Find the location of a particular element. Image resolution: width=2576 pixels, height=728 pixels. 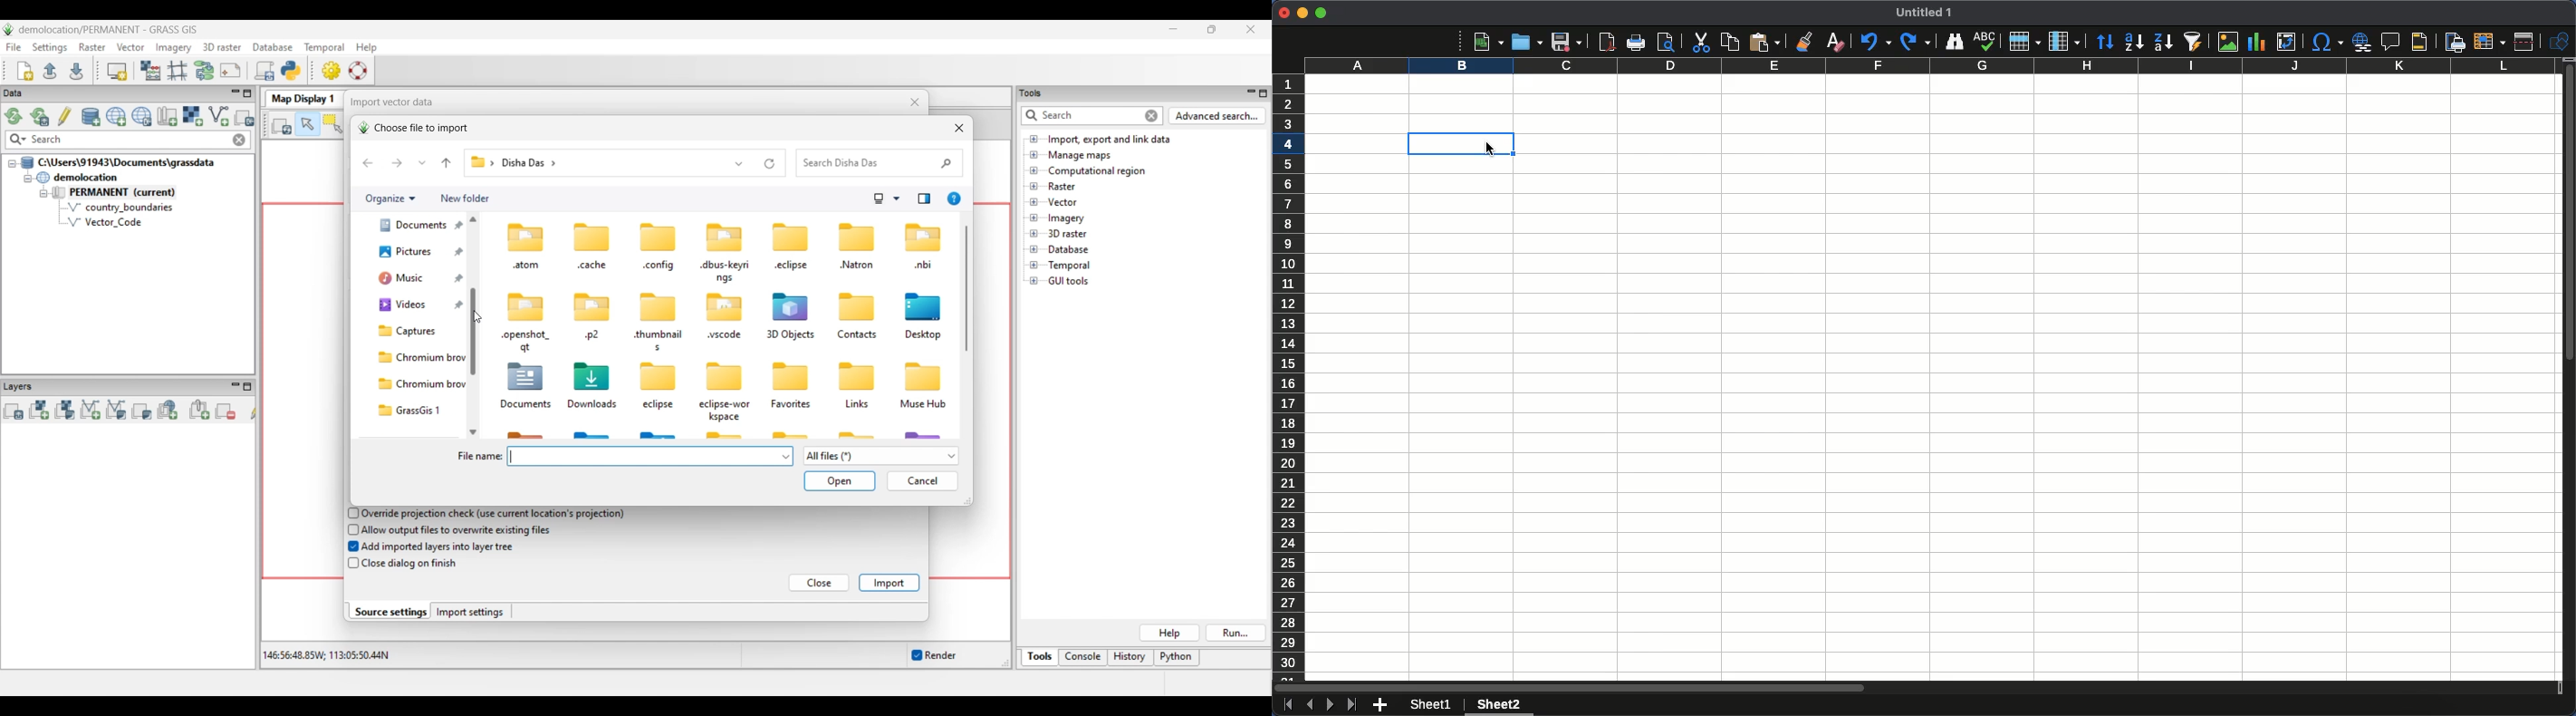

New is located at coordinates (1488, 41).